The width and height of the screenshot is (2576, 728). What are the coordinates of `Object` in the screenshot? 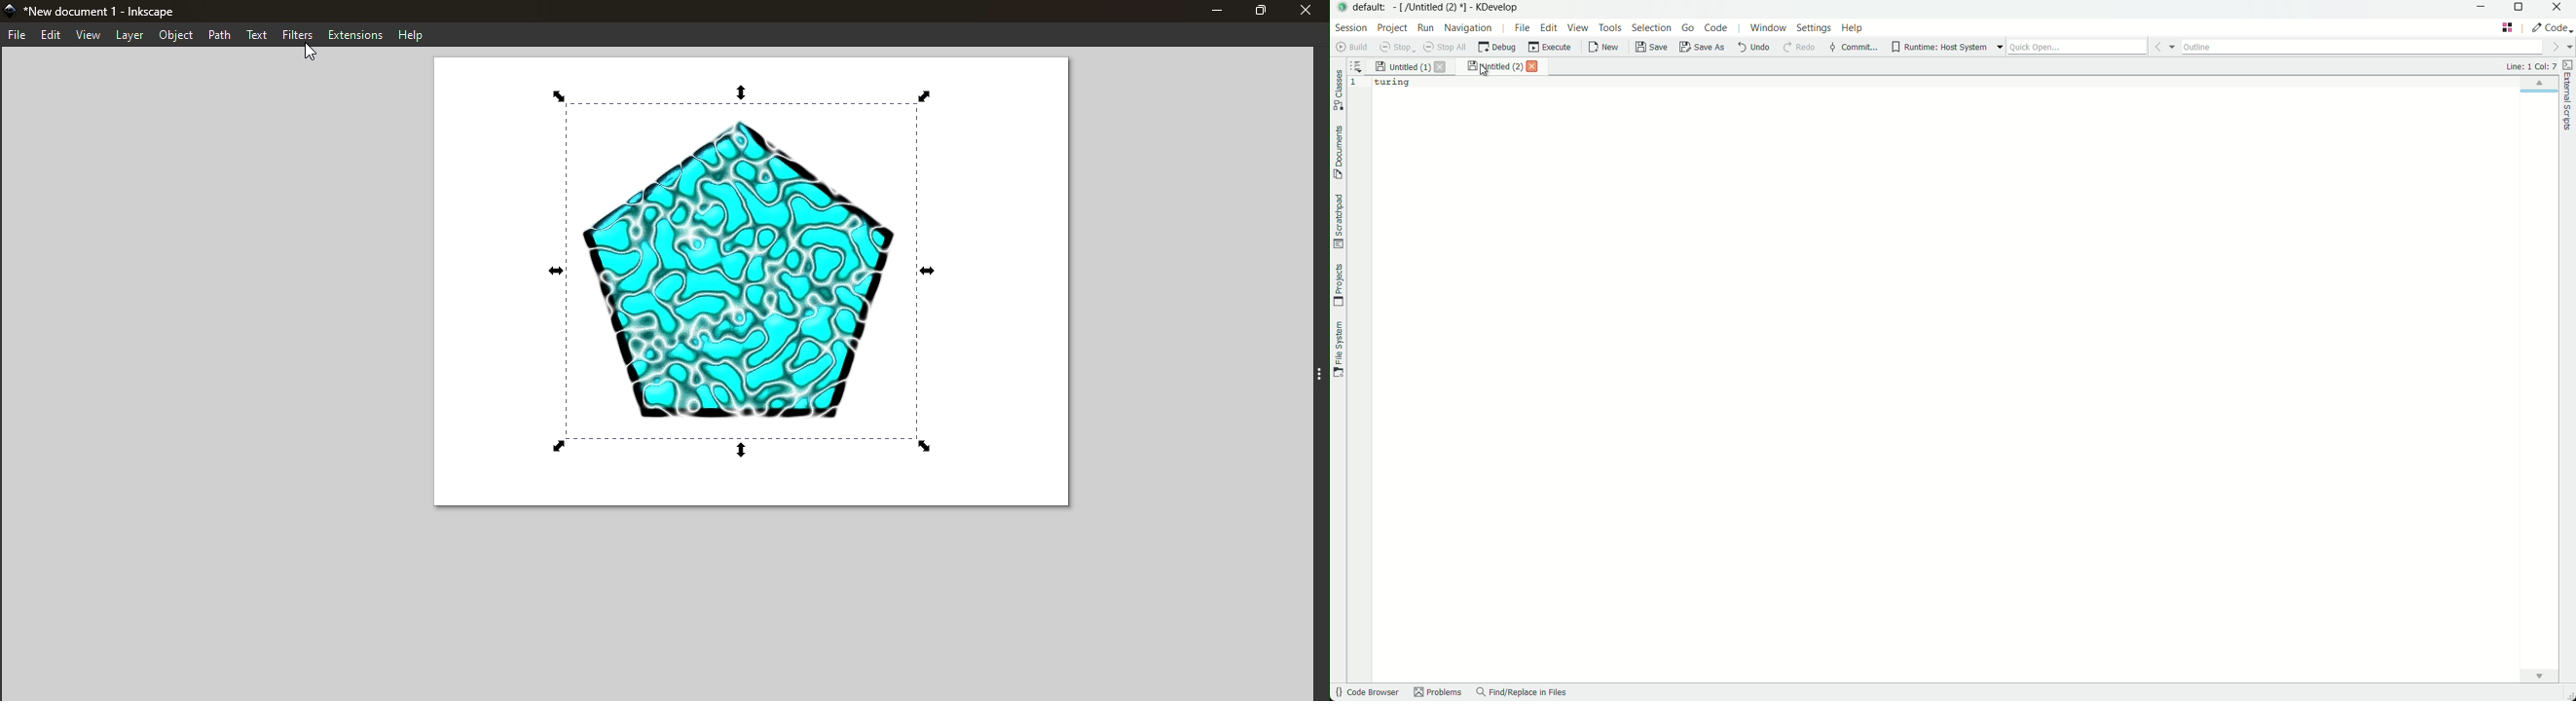 It's located at (173, 35).